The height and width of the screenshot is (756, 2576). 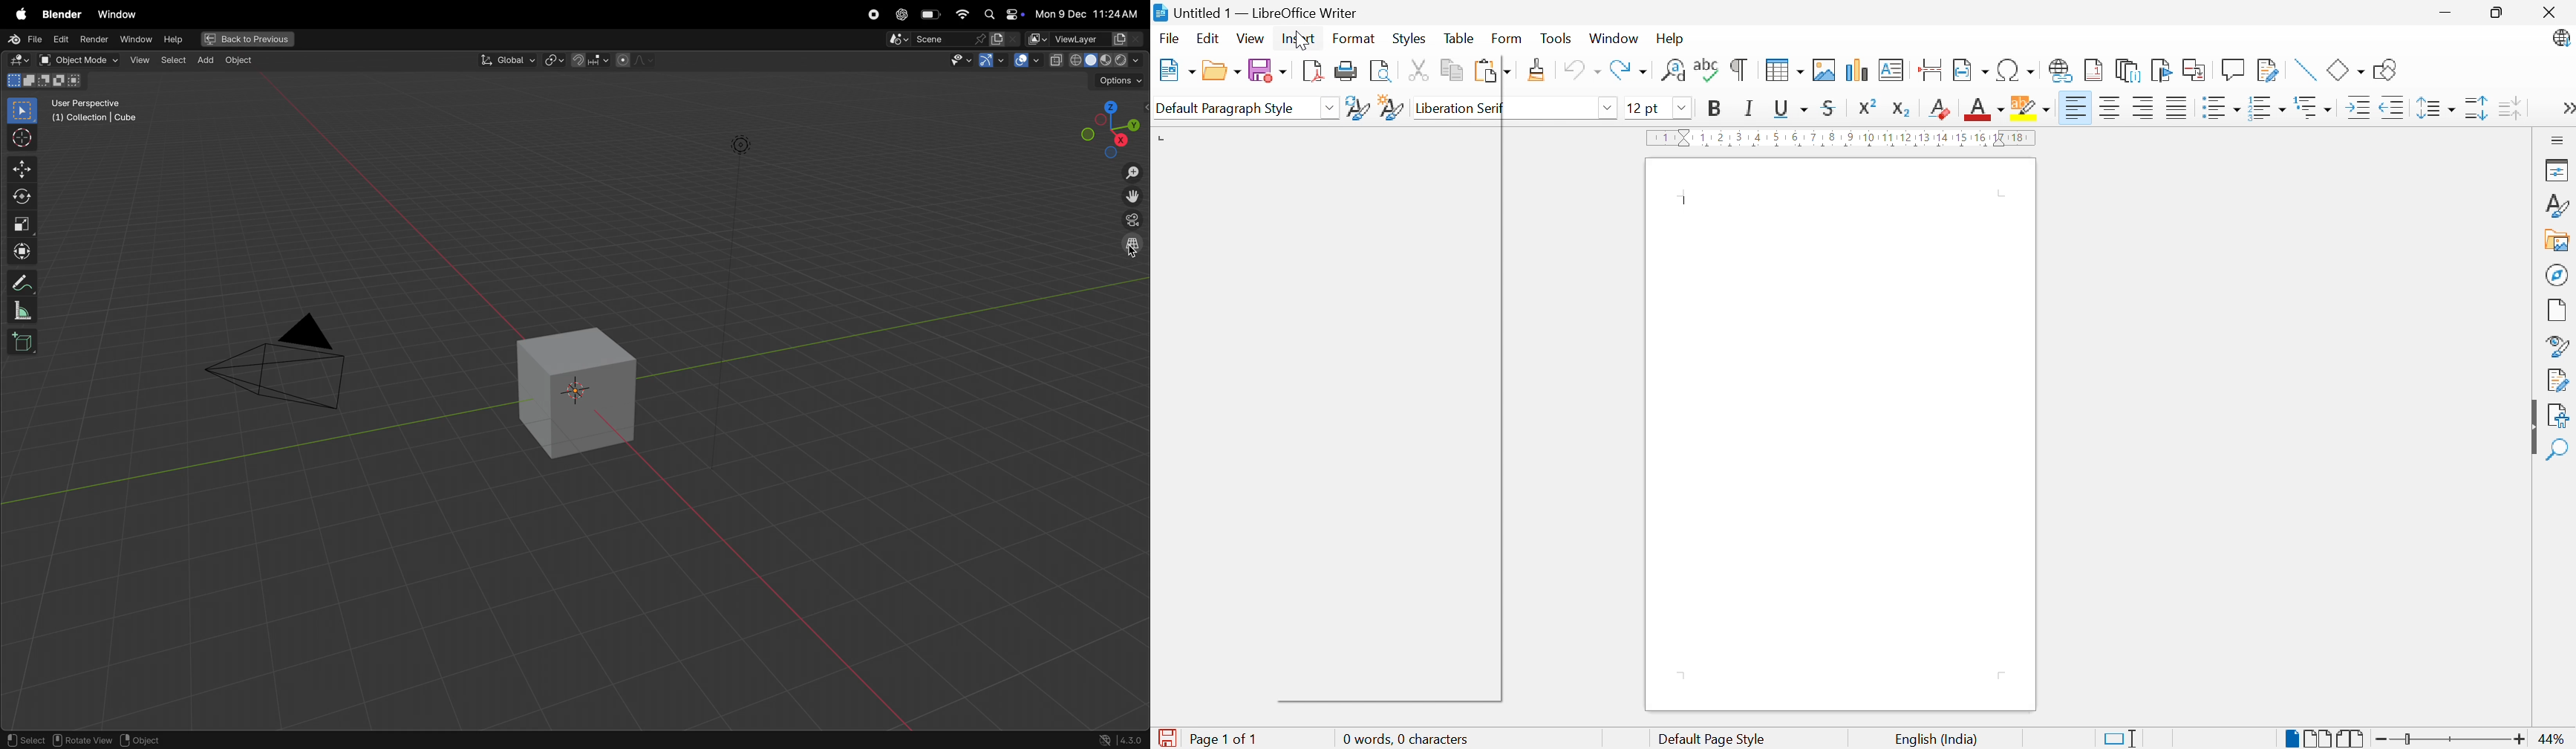 What do you see at coordinates (1133, 257) in the screenshot?
I see `cursor` at bounding box center [1133, 257].